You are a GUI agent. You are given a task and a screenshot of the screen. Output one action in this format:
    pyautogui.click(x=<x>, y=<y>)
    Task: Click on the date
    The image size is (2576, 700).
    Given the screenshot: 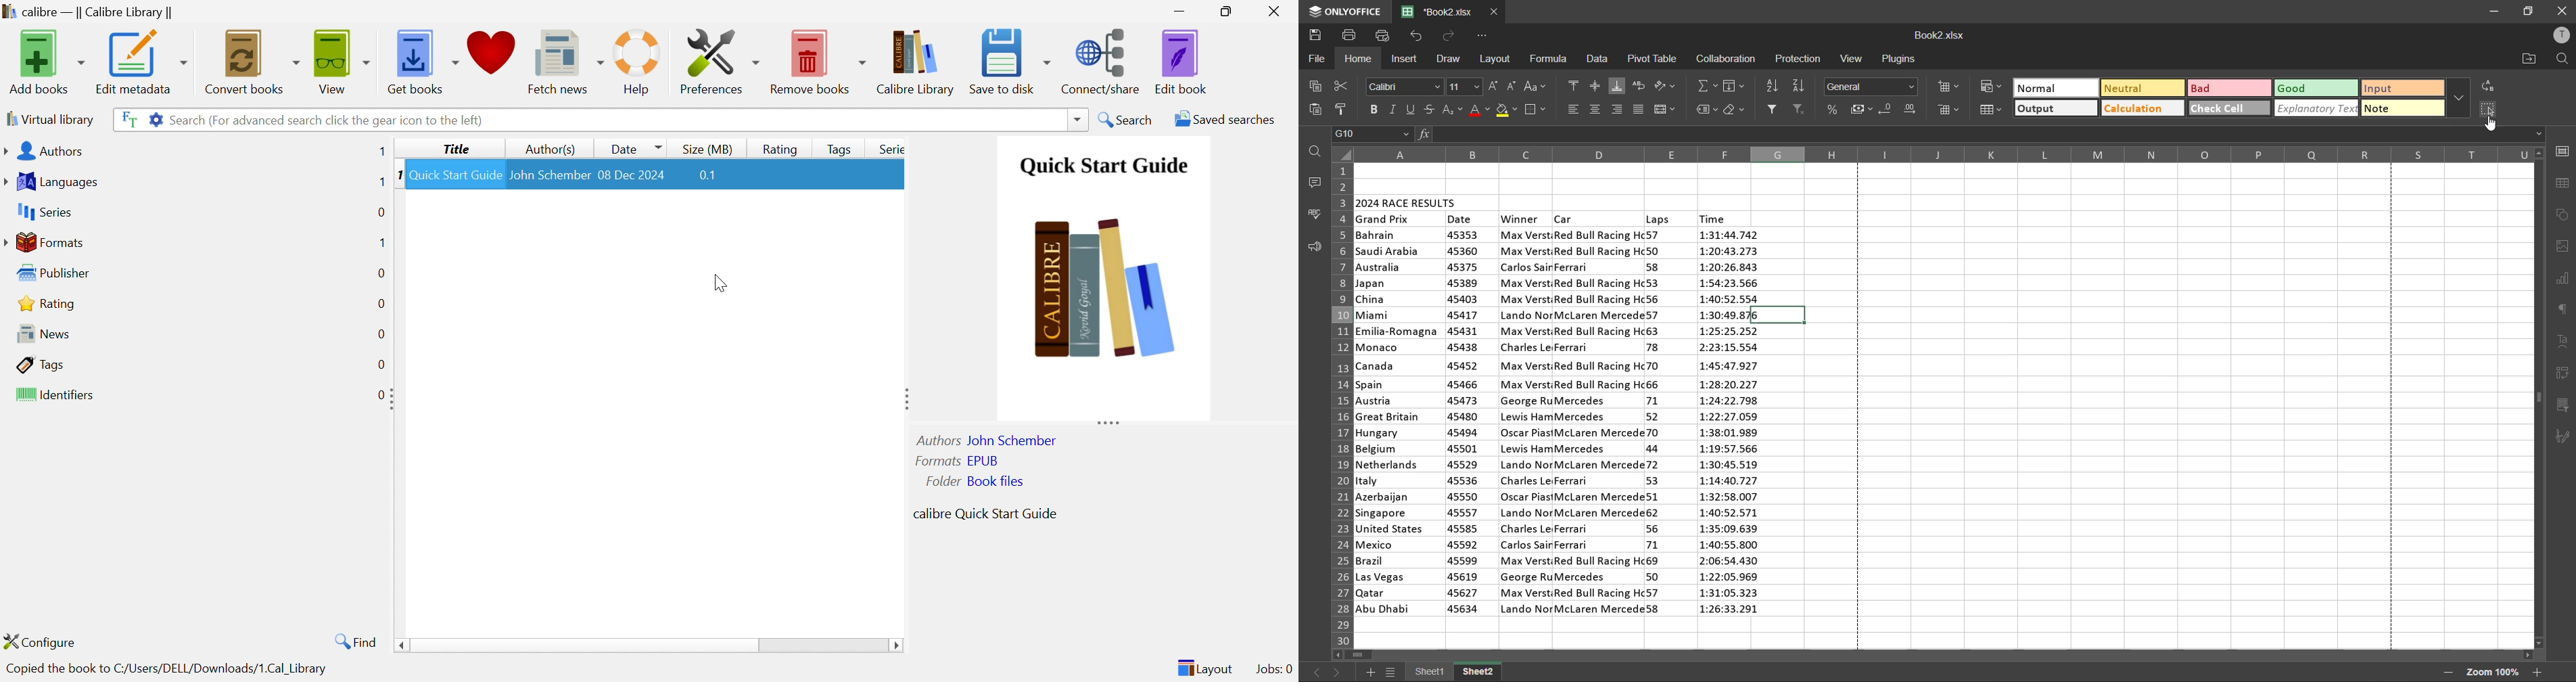 What is the action you would take?
    pyautogui.click(x=1470, y=420)
    